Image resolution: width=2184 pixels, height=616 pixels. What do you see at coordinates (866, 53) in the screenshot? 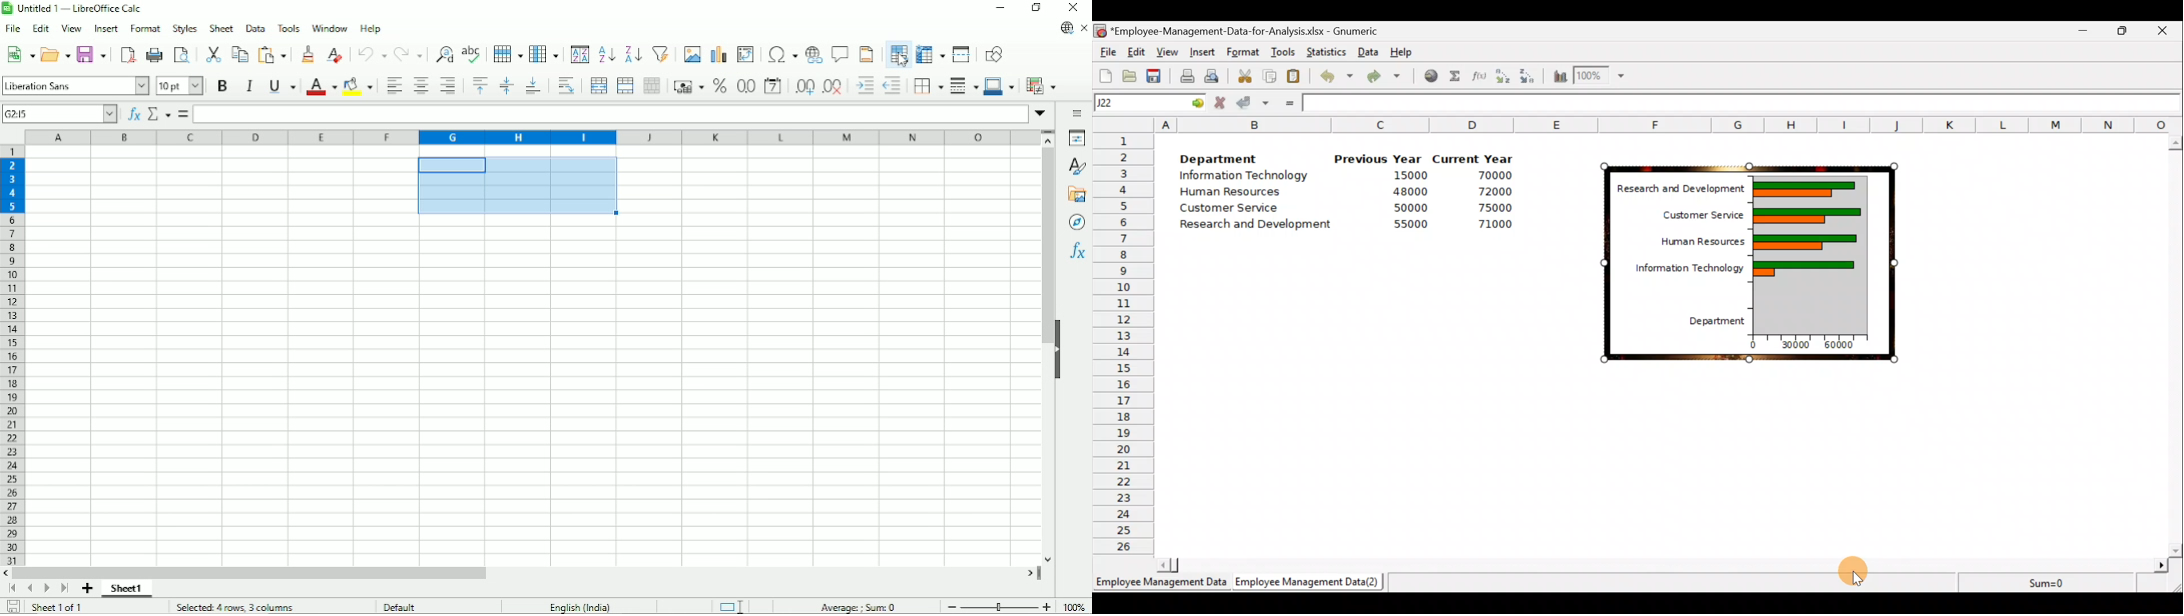
I see `Headers and footers` at bounding box center [866, 53].